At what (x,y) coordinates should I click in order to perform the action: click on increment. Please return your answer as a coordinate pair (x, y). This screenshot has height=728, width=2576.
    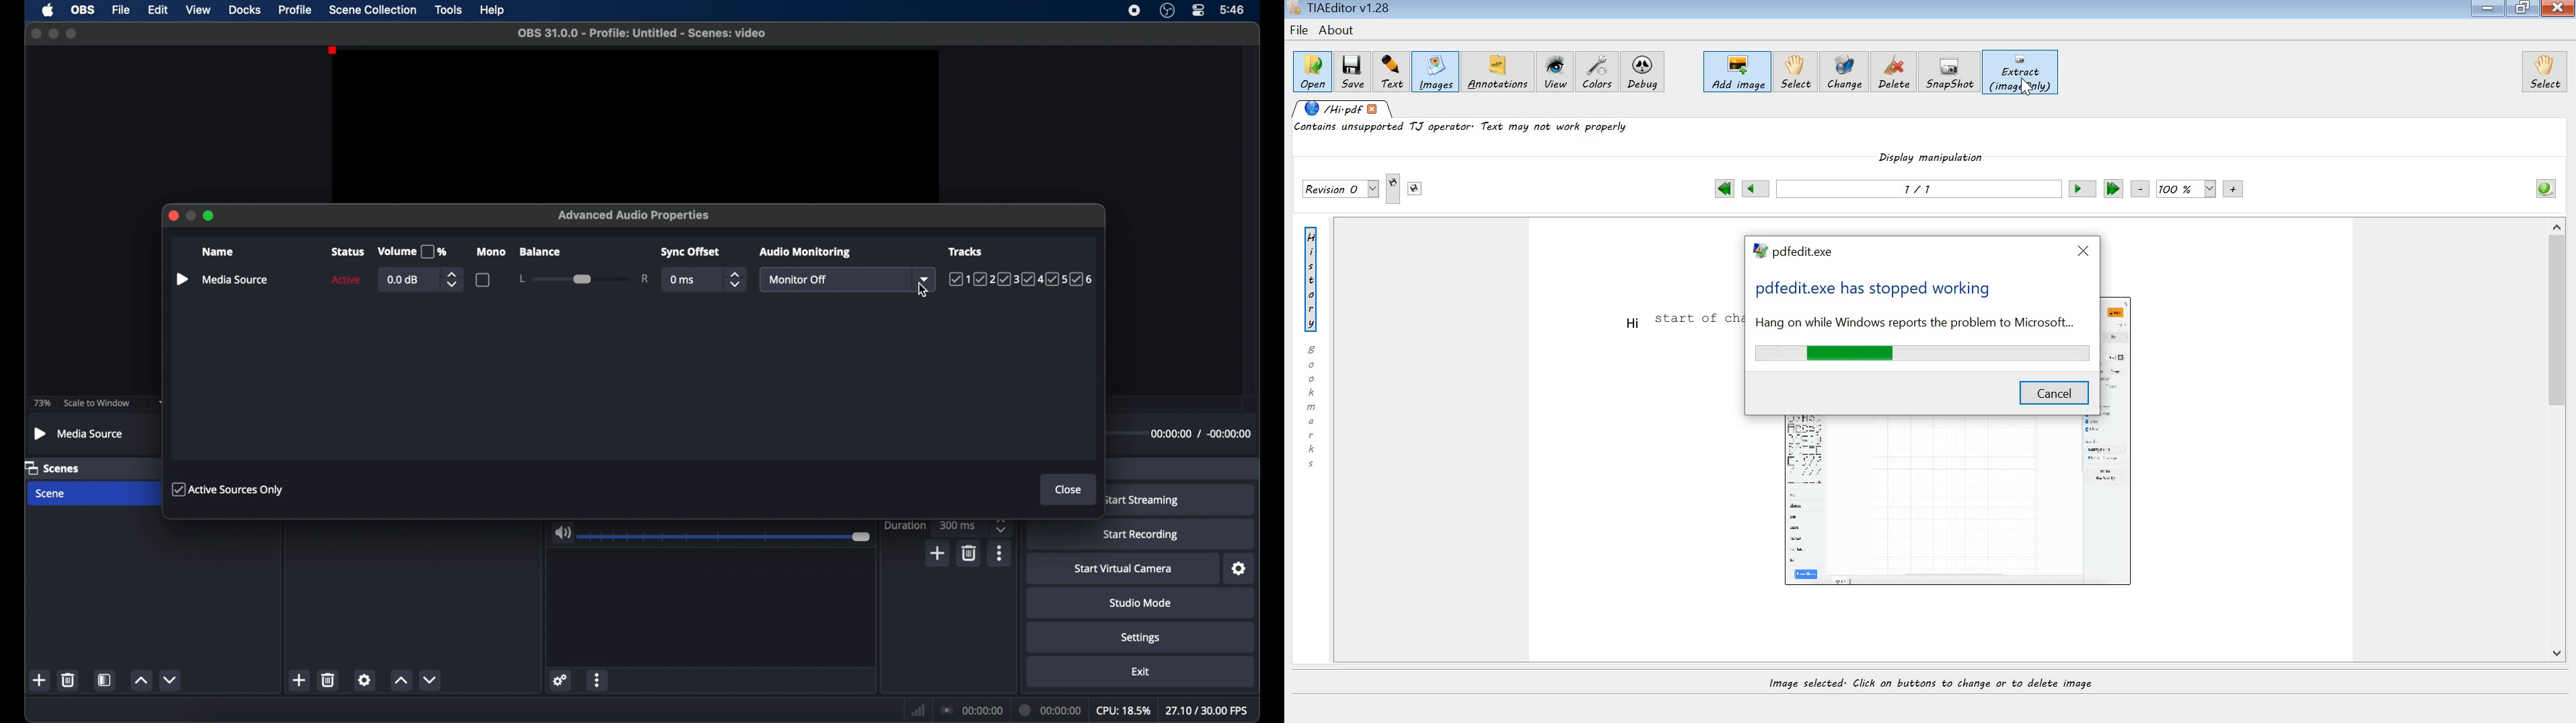
    Looking at the image, I should click on (401, 680).